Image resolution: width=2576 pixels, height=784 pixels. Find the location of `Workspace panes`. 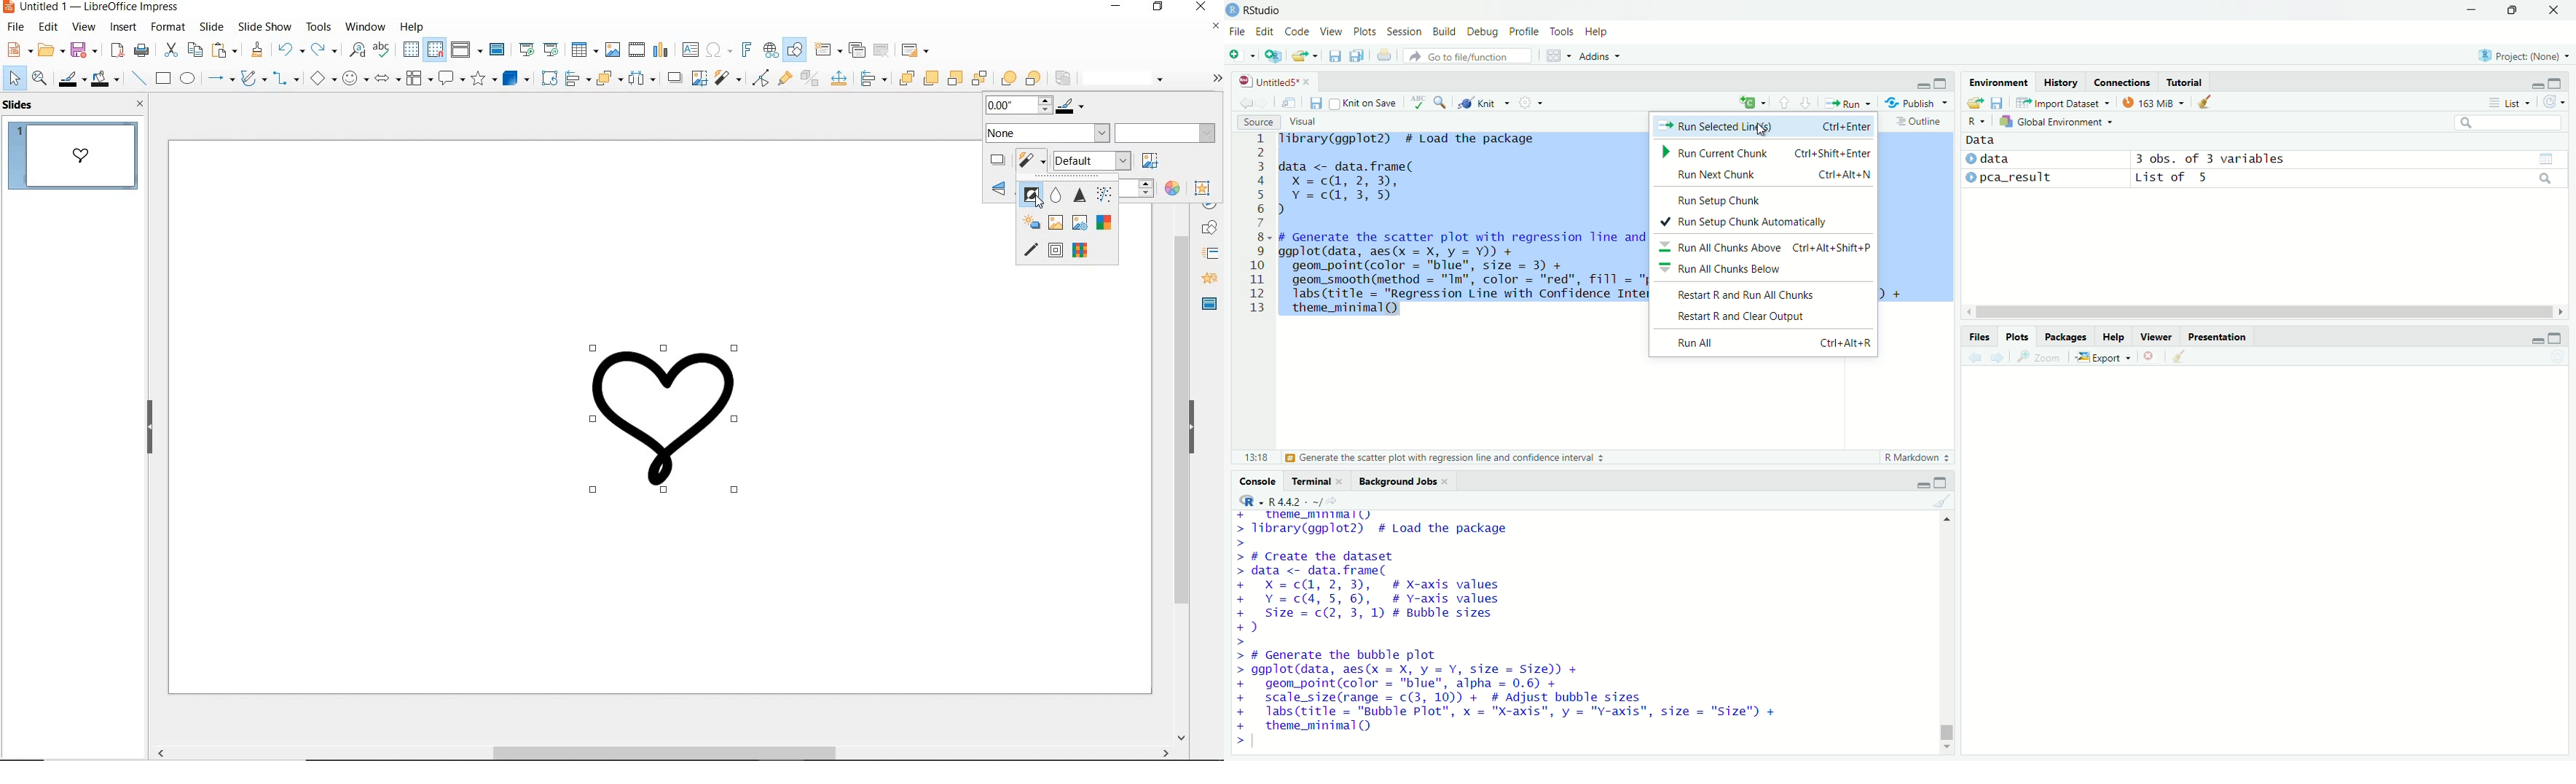

Workspace panes is located at coordinates (1558, 56).